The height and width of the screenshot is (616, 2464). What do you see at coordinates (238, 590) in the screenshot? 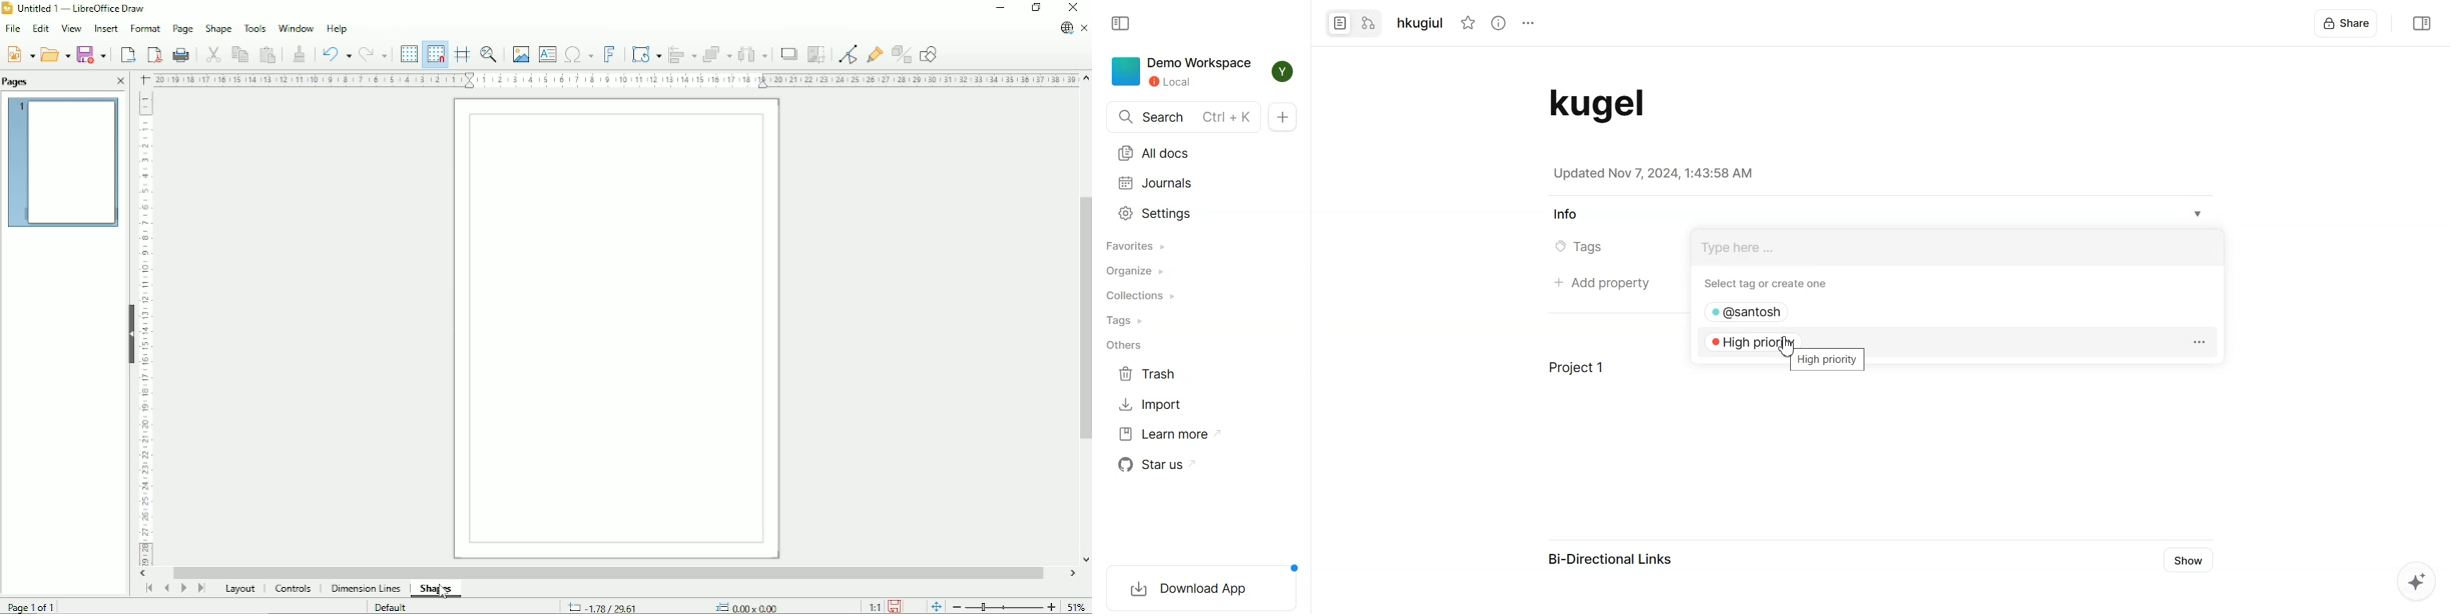
I see `Layout` at bounding box center [238, 590].